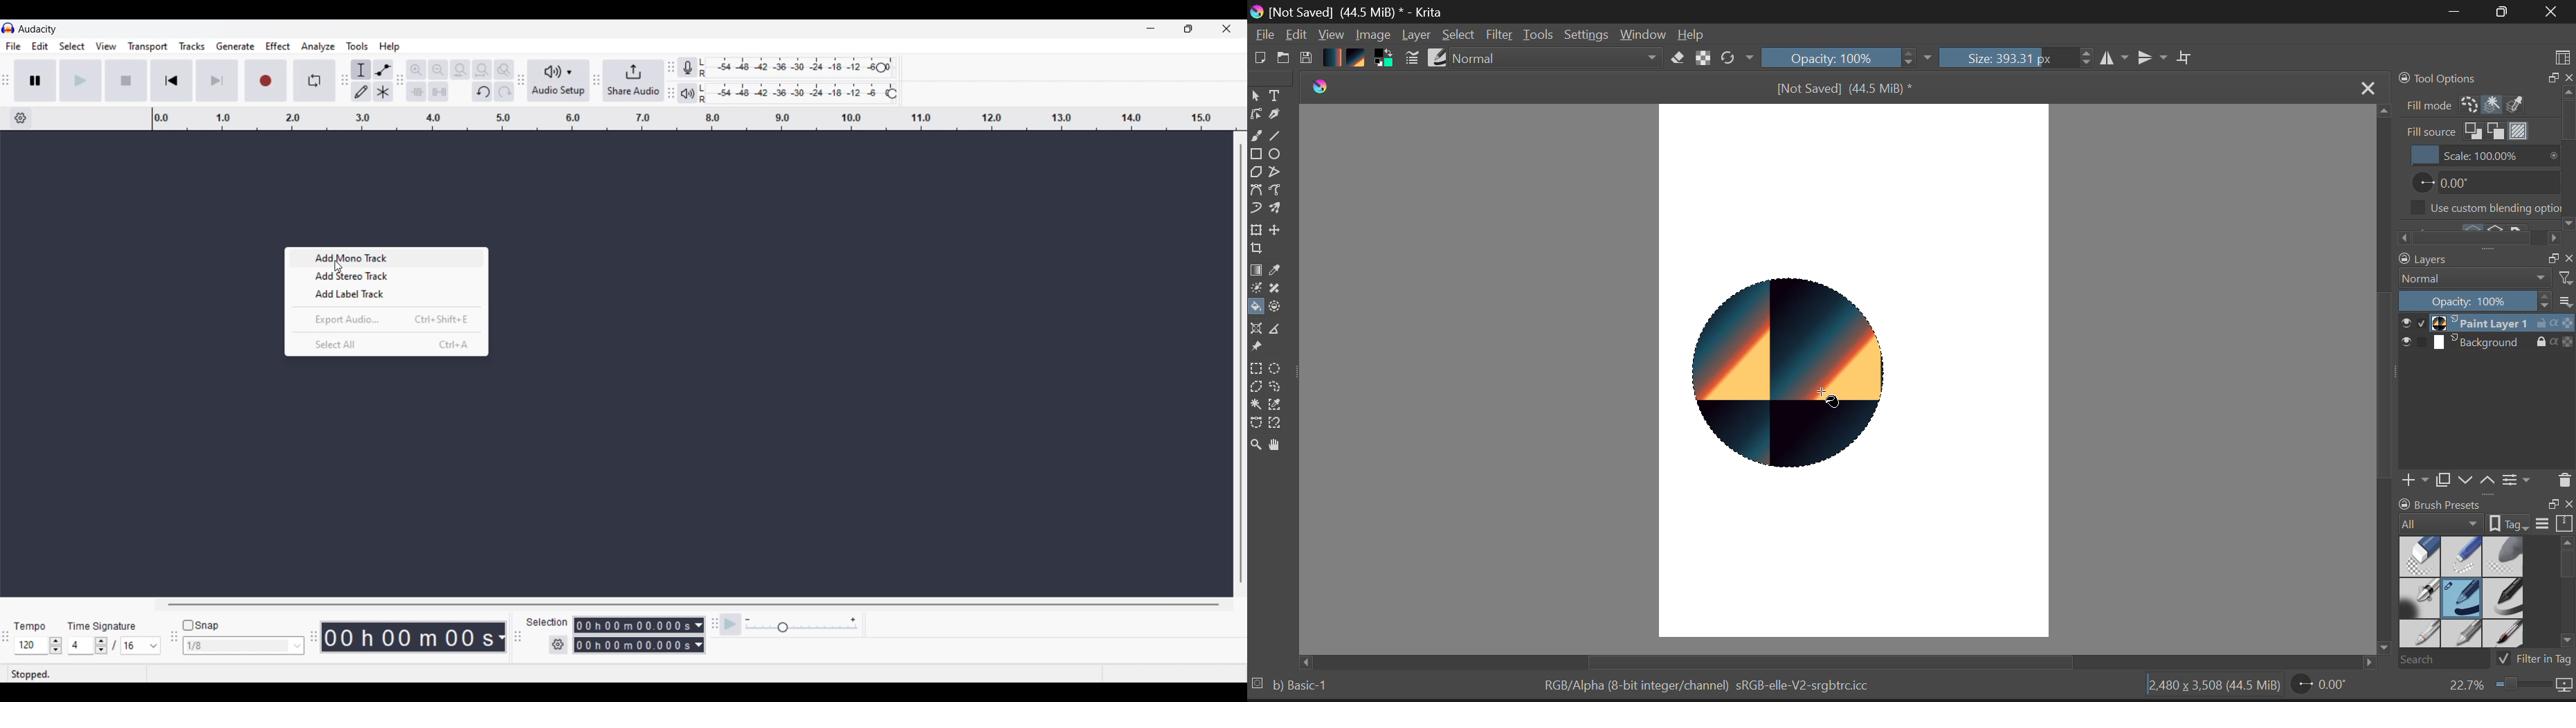 The width and height of the screenshot is (2576, 728). Describe the element at coordinates (1279, 190) in the screenshot. I see `Freehand Path Tool` at that location.